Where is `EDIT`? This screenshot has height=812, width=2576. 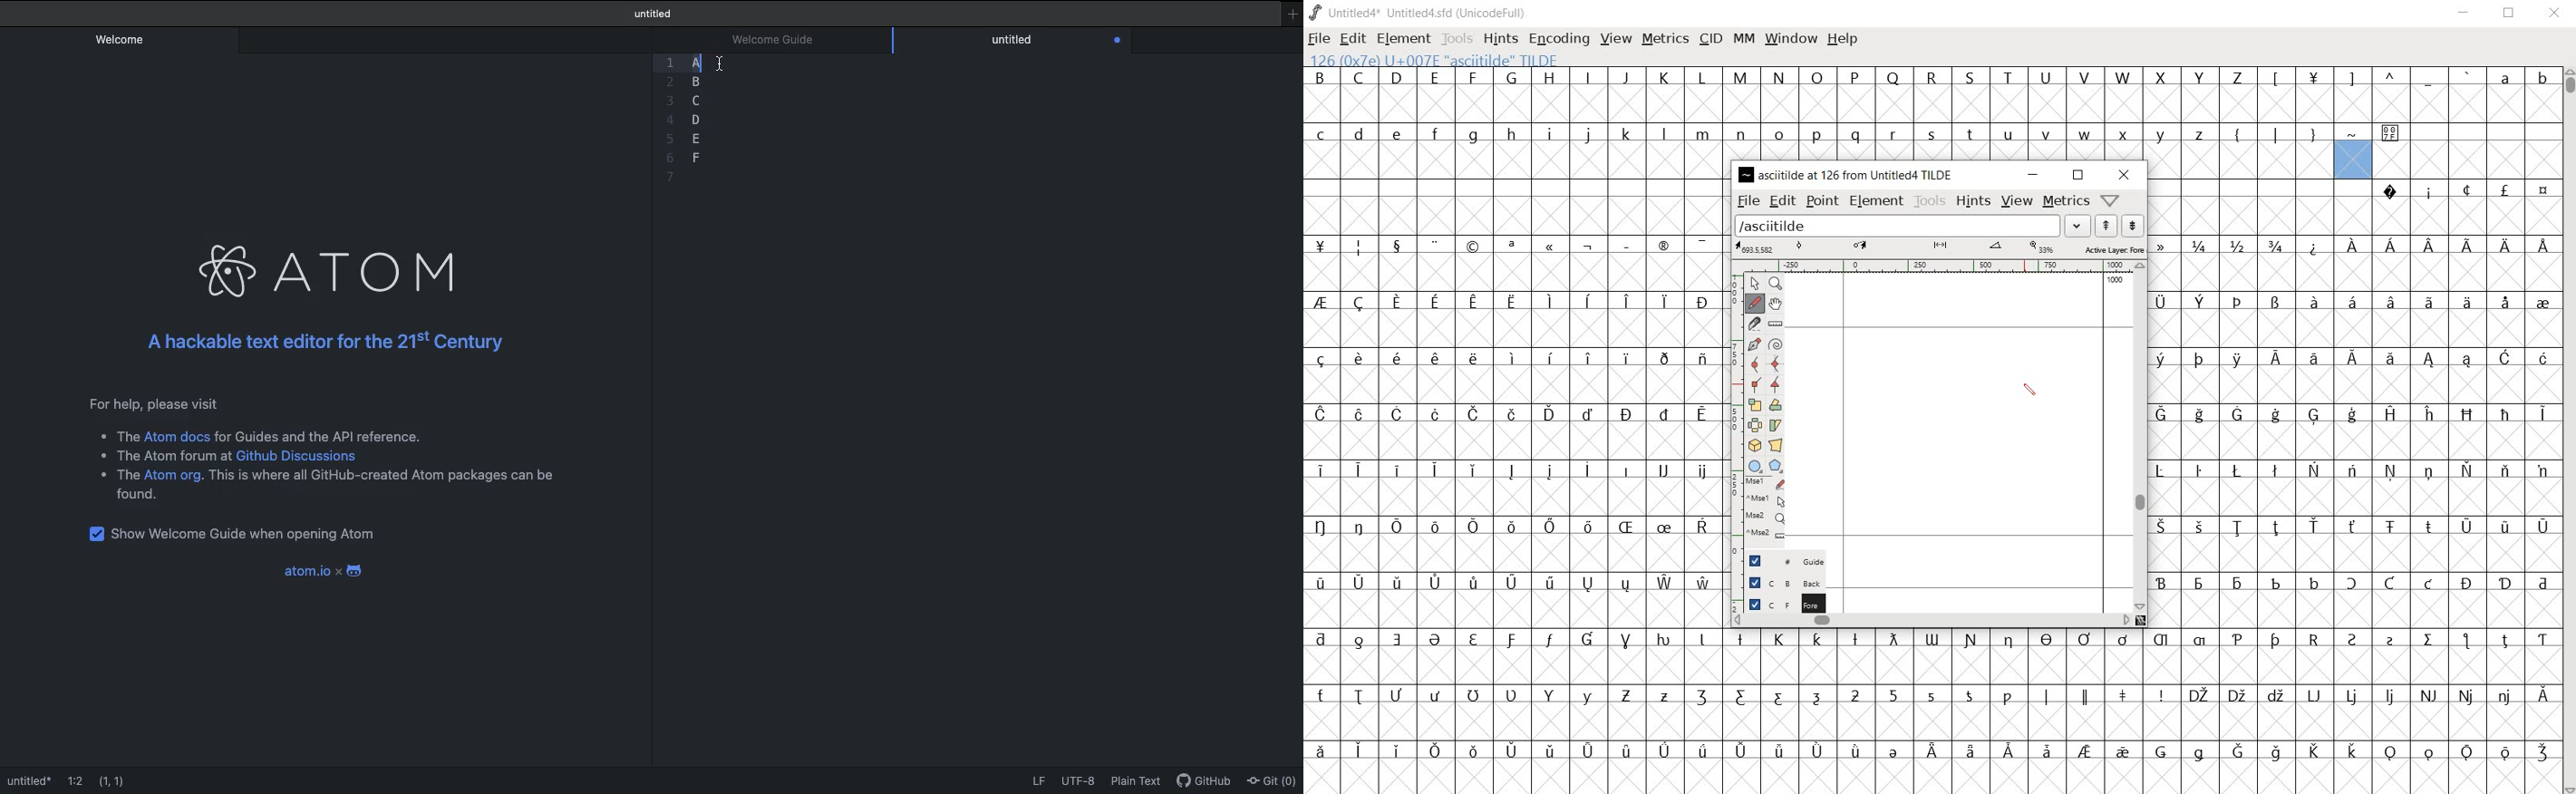
EDIT is located at coordinates (1351, 38).